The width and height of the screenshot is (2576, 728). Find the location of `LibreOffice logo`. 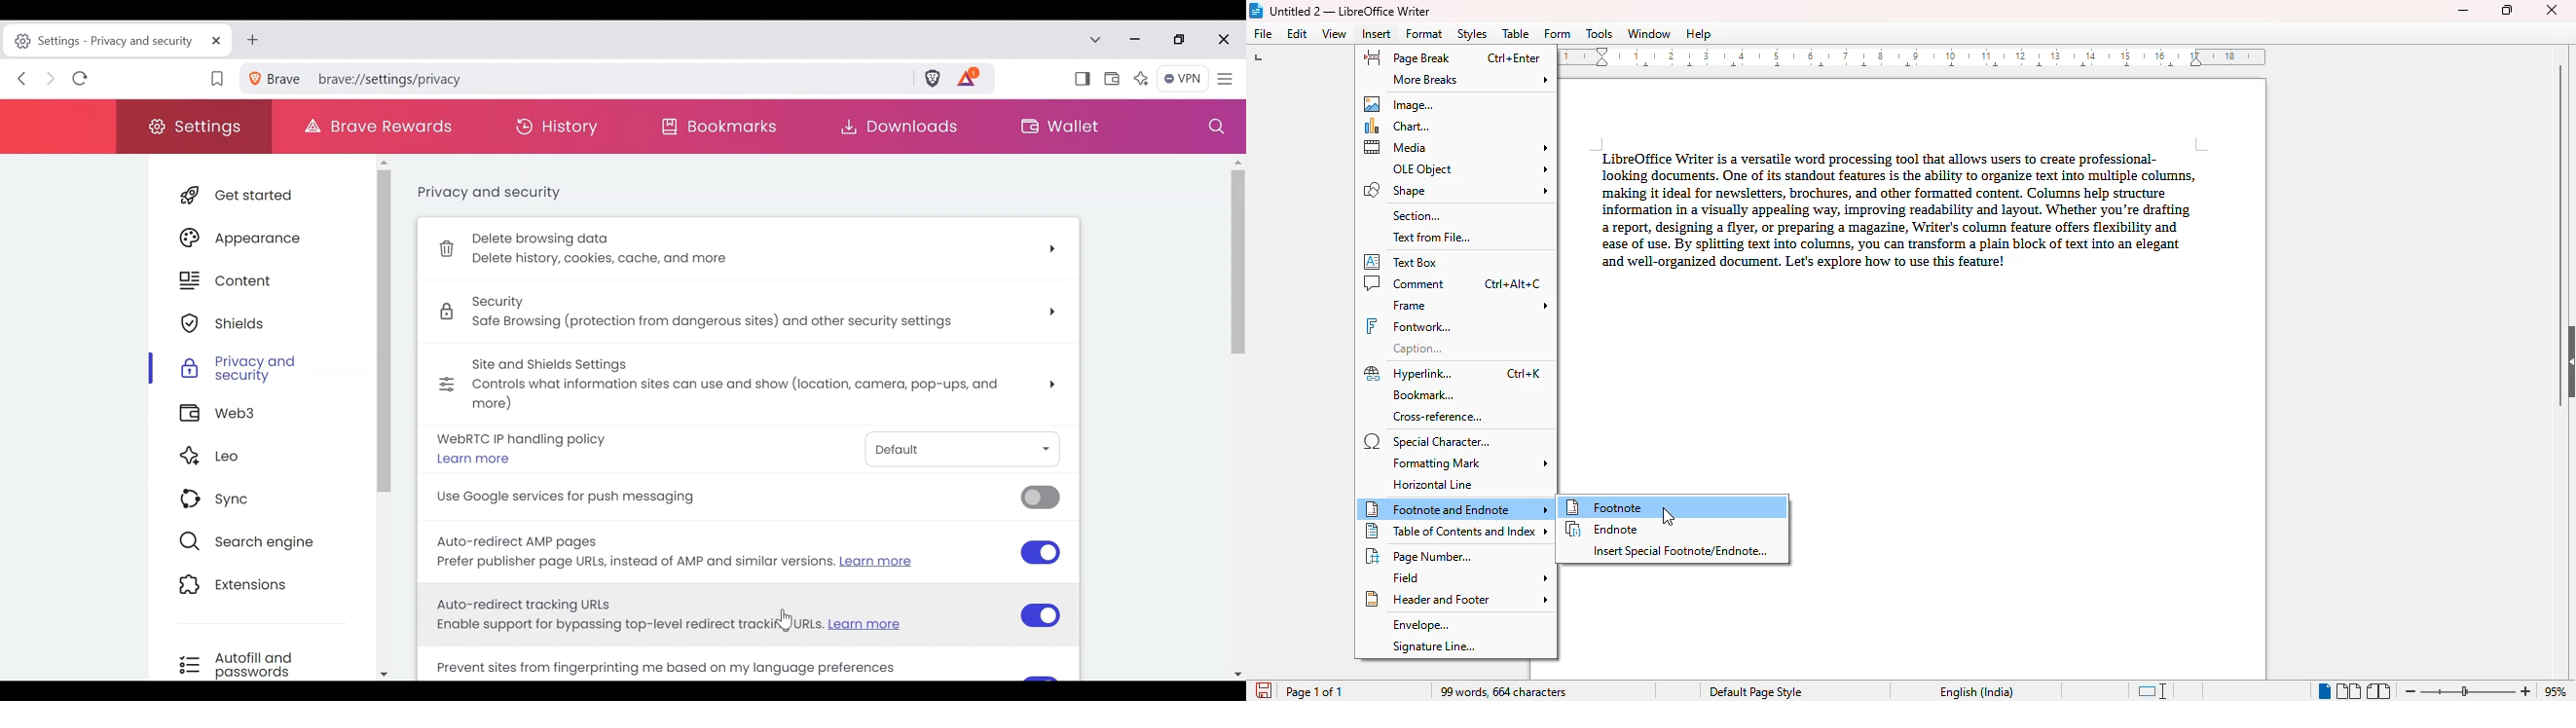

LibreOffice logo is located at coordinates (1257, 11).